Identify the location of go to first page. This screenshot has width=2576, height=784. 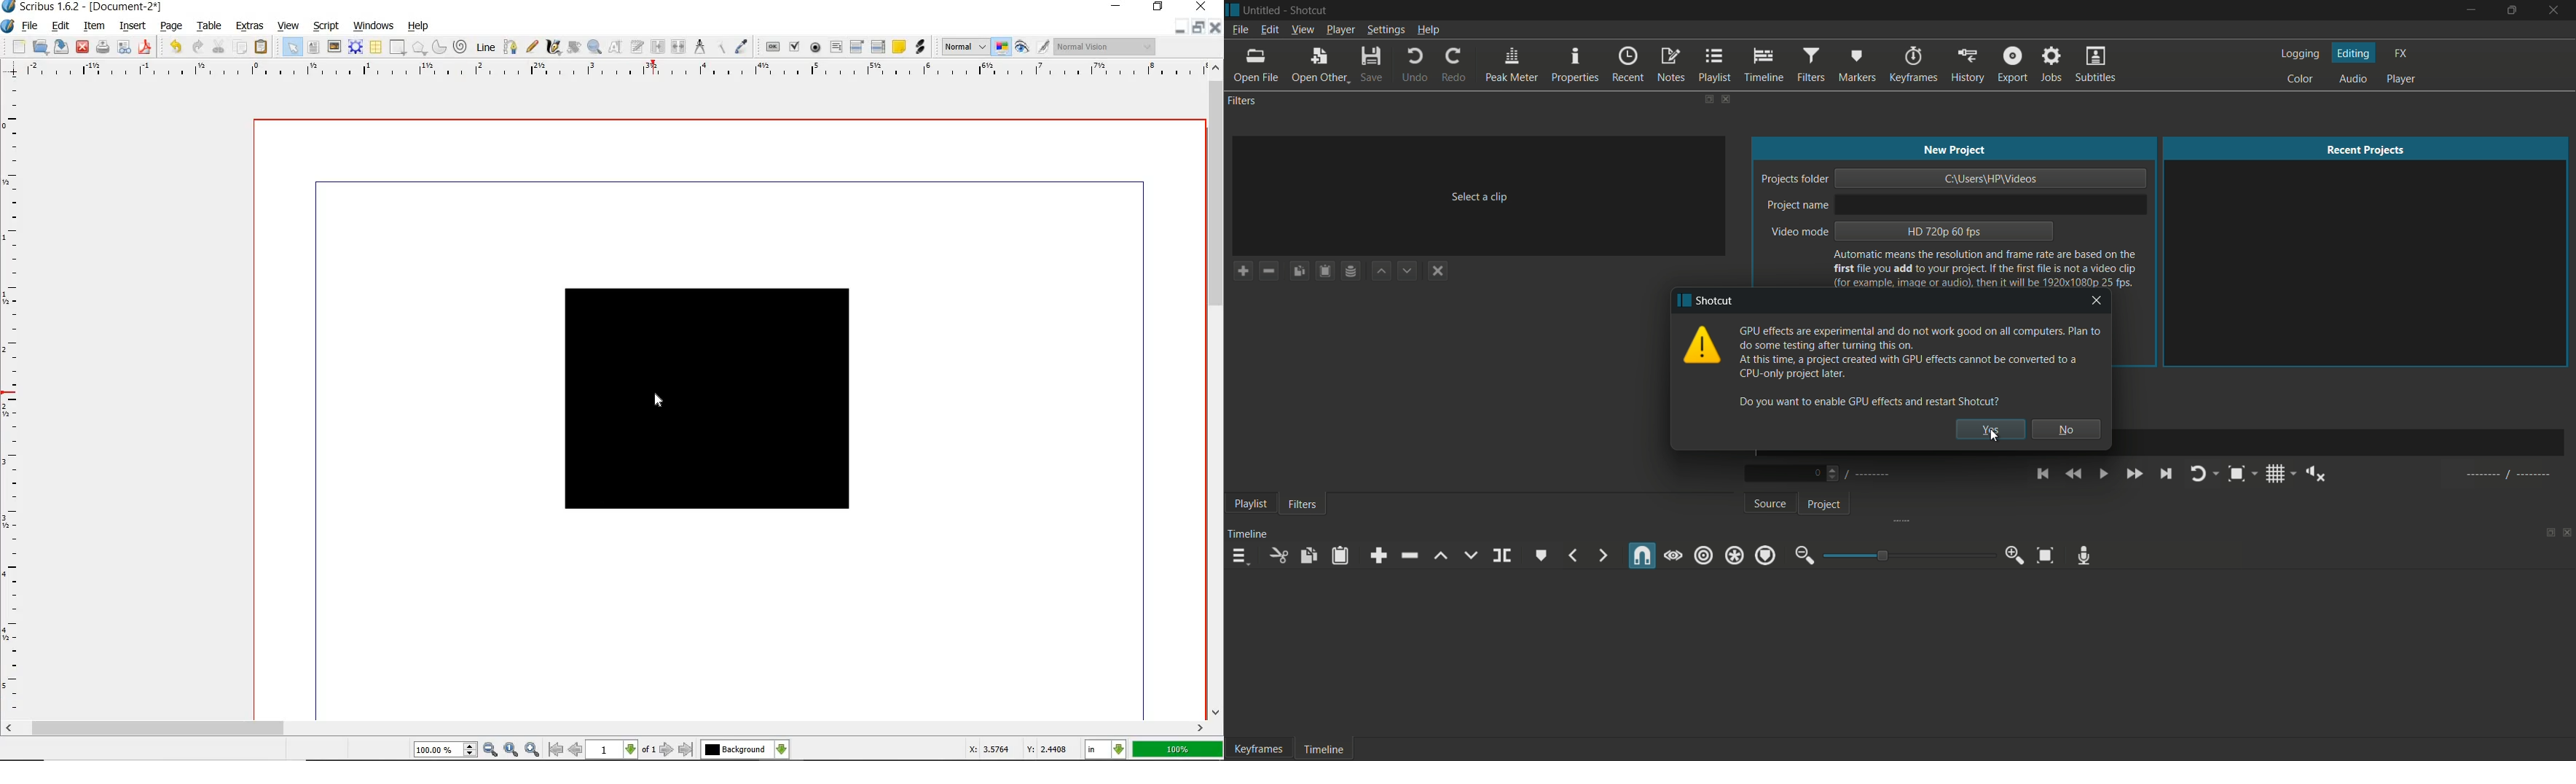
(555, 751).